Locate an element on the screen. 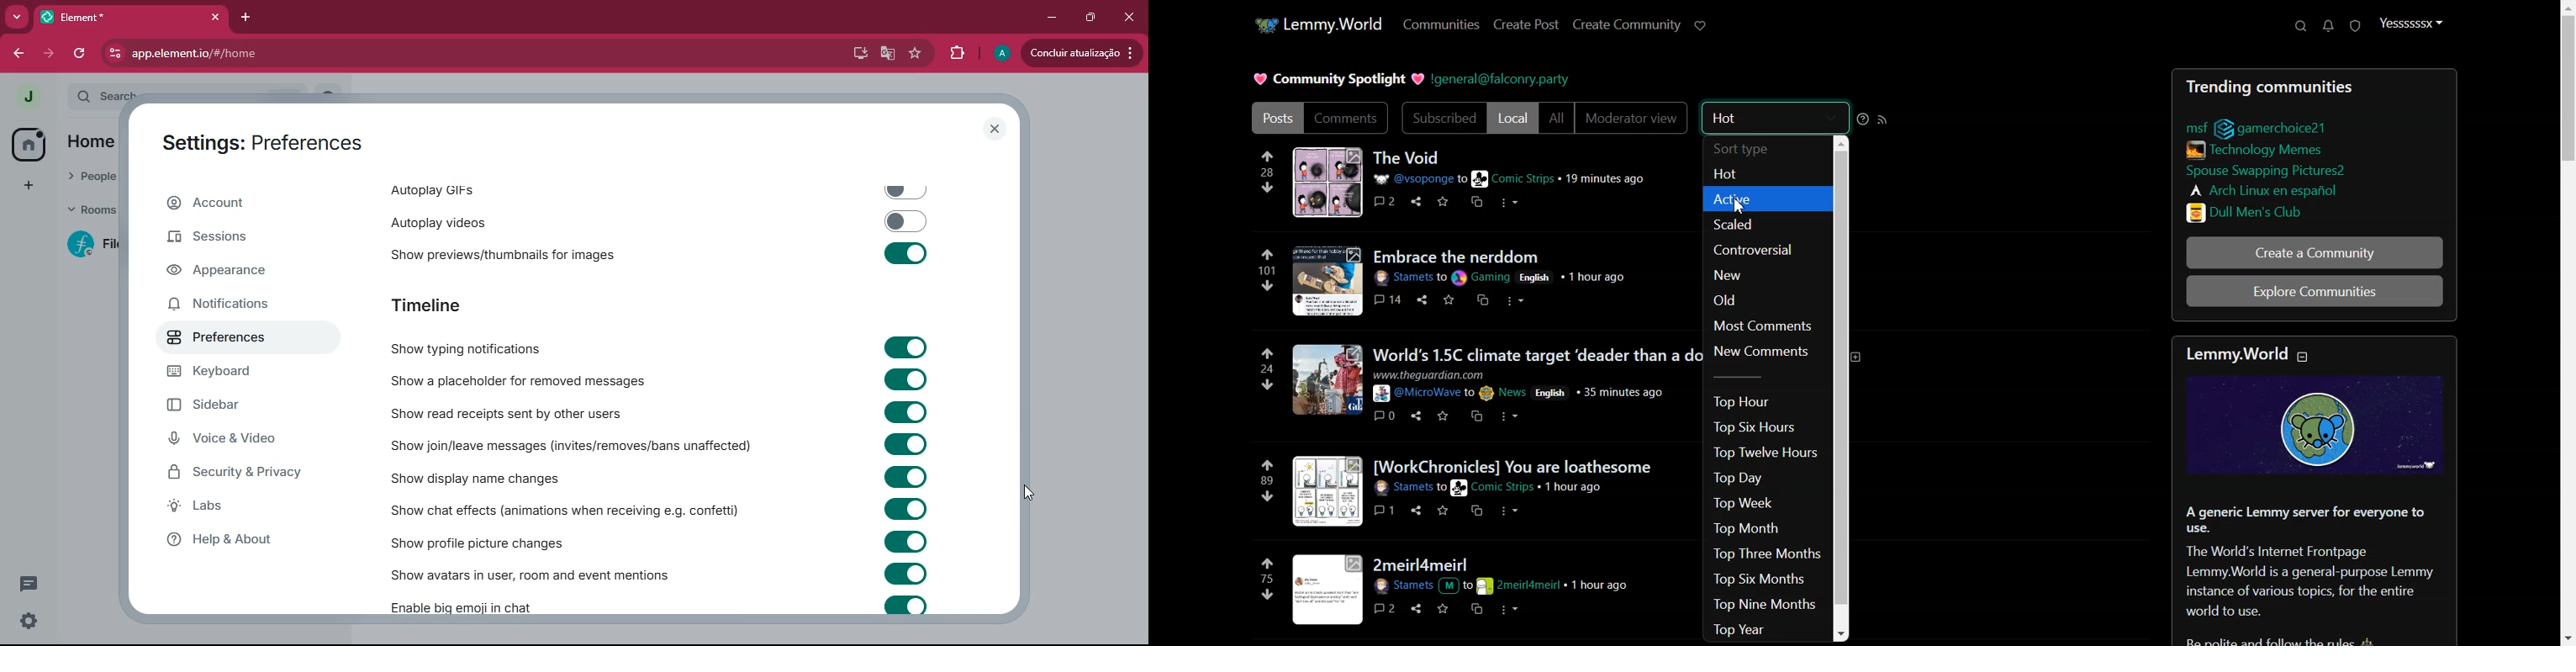 This screenshot has width=2576, height=672.  is located at coordinates (1383, 509).